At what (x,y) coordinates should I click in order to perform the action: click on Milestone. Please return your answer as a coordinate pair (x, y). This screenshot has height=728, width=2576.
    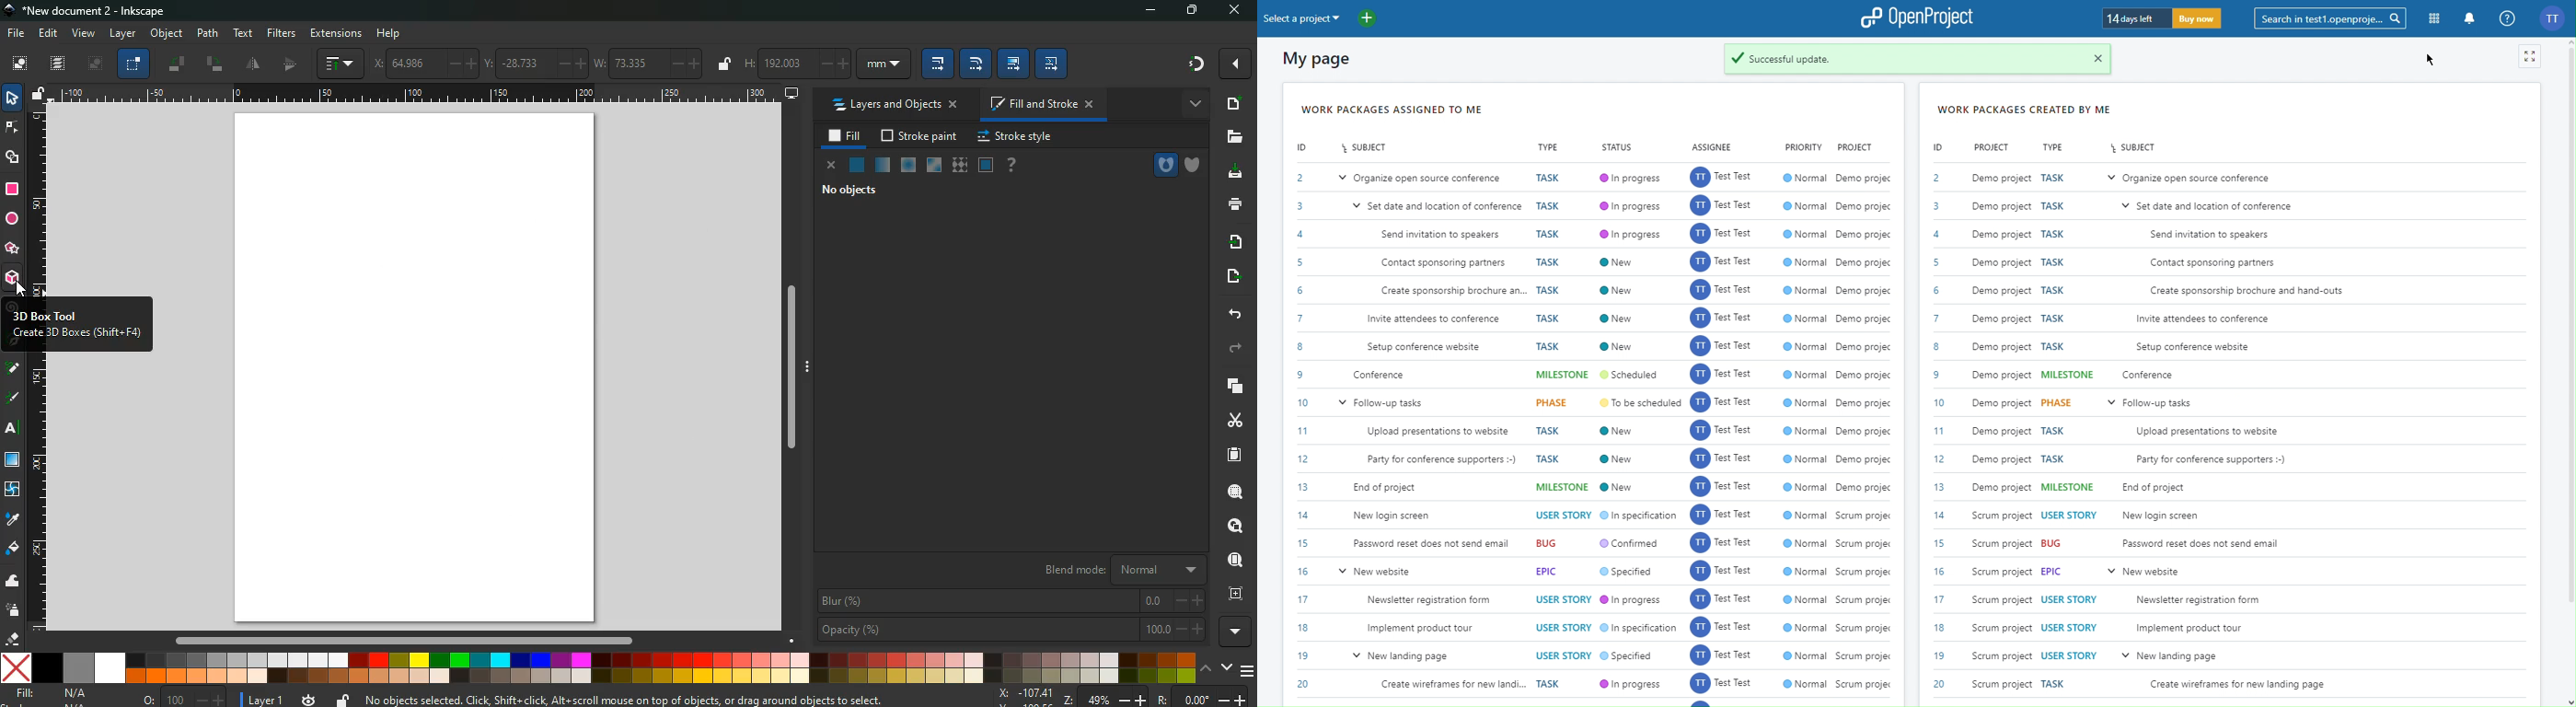
    Looking at the image, I should click on (1563, 487).